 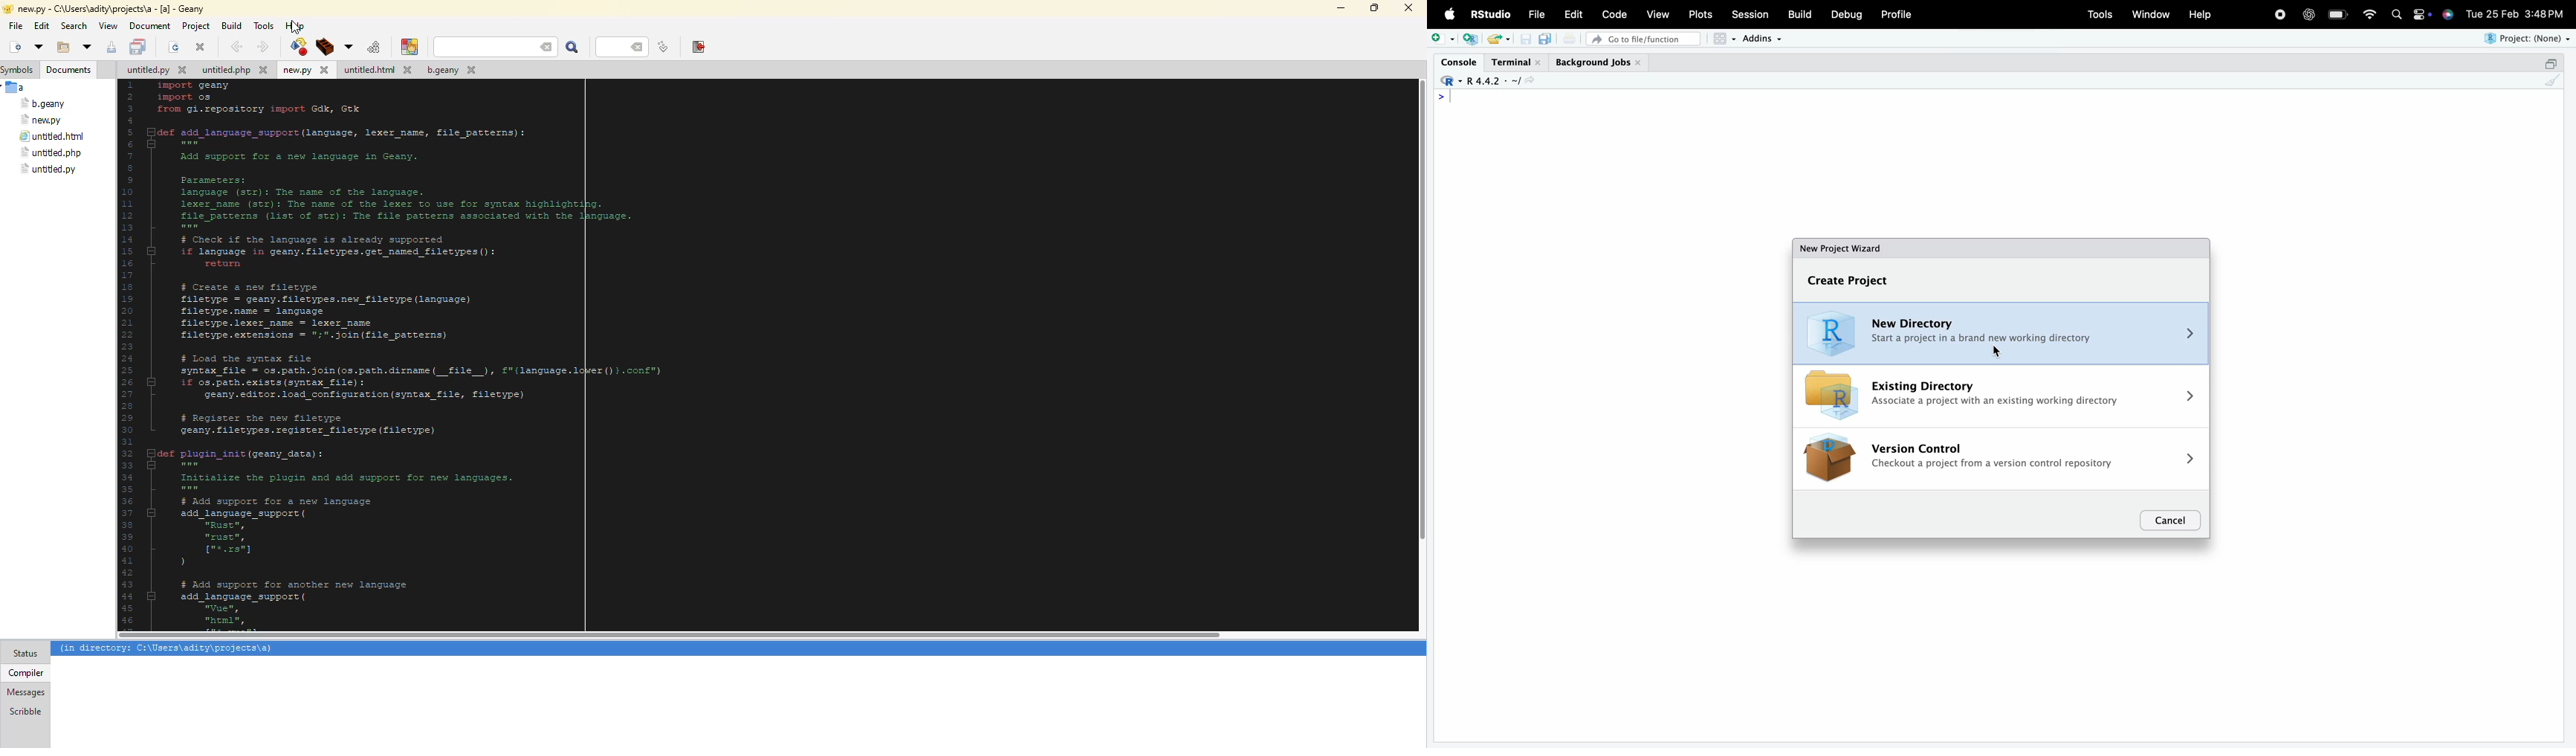 I want to click on Help, so click(x=2200, y=14).